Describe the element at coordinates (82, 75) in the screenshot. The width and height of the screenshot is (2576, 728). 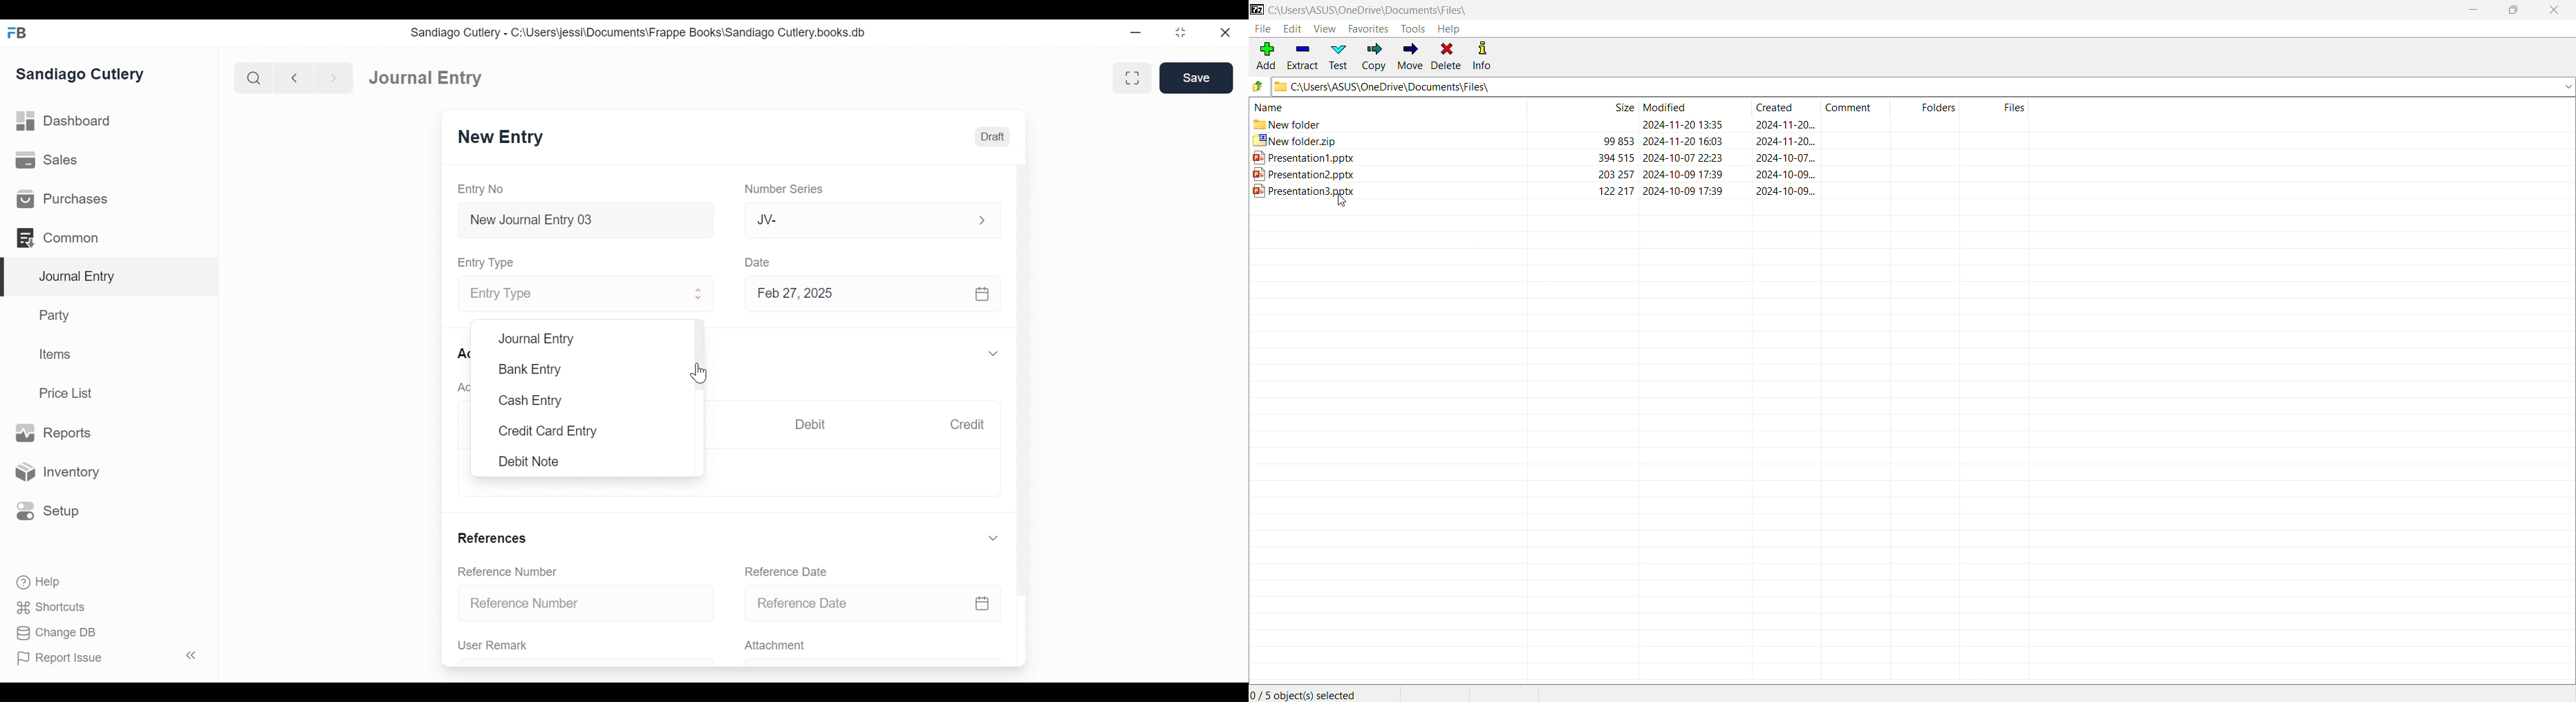
I see `Sandiago Cutlery` at that location.